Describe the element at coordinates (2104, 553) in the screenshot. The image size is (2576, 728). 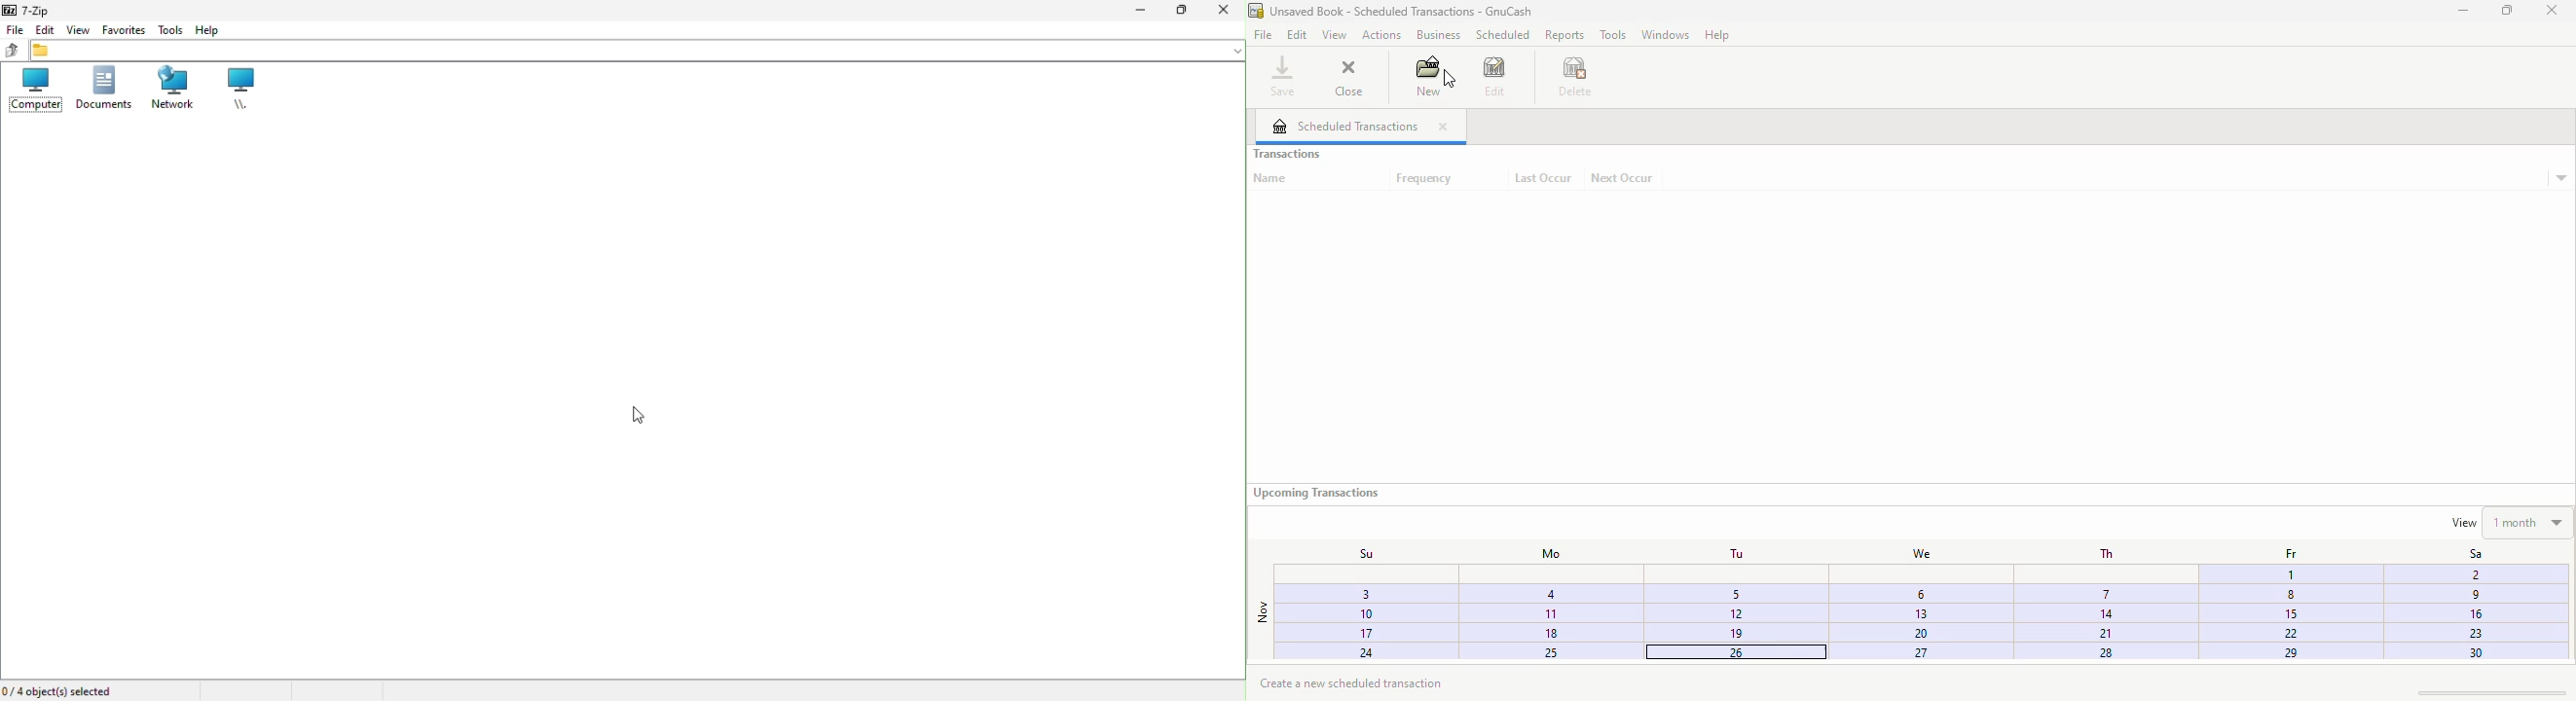
I see `Th` at that location.